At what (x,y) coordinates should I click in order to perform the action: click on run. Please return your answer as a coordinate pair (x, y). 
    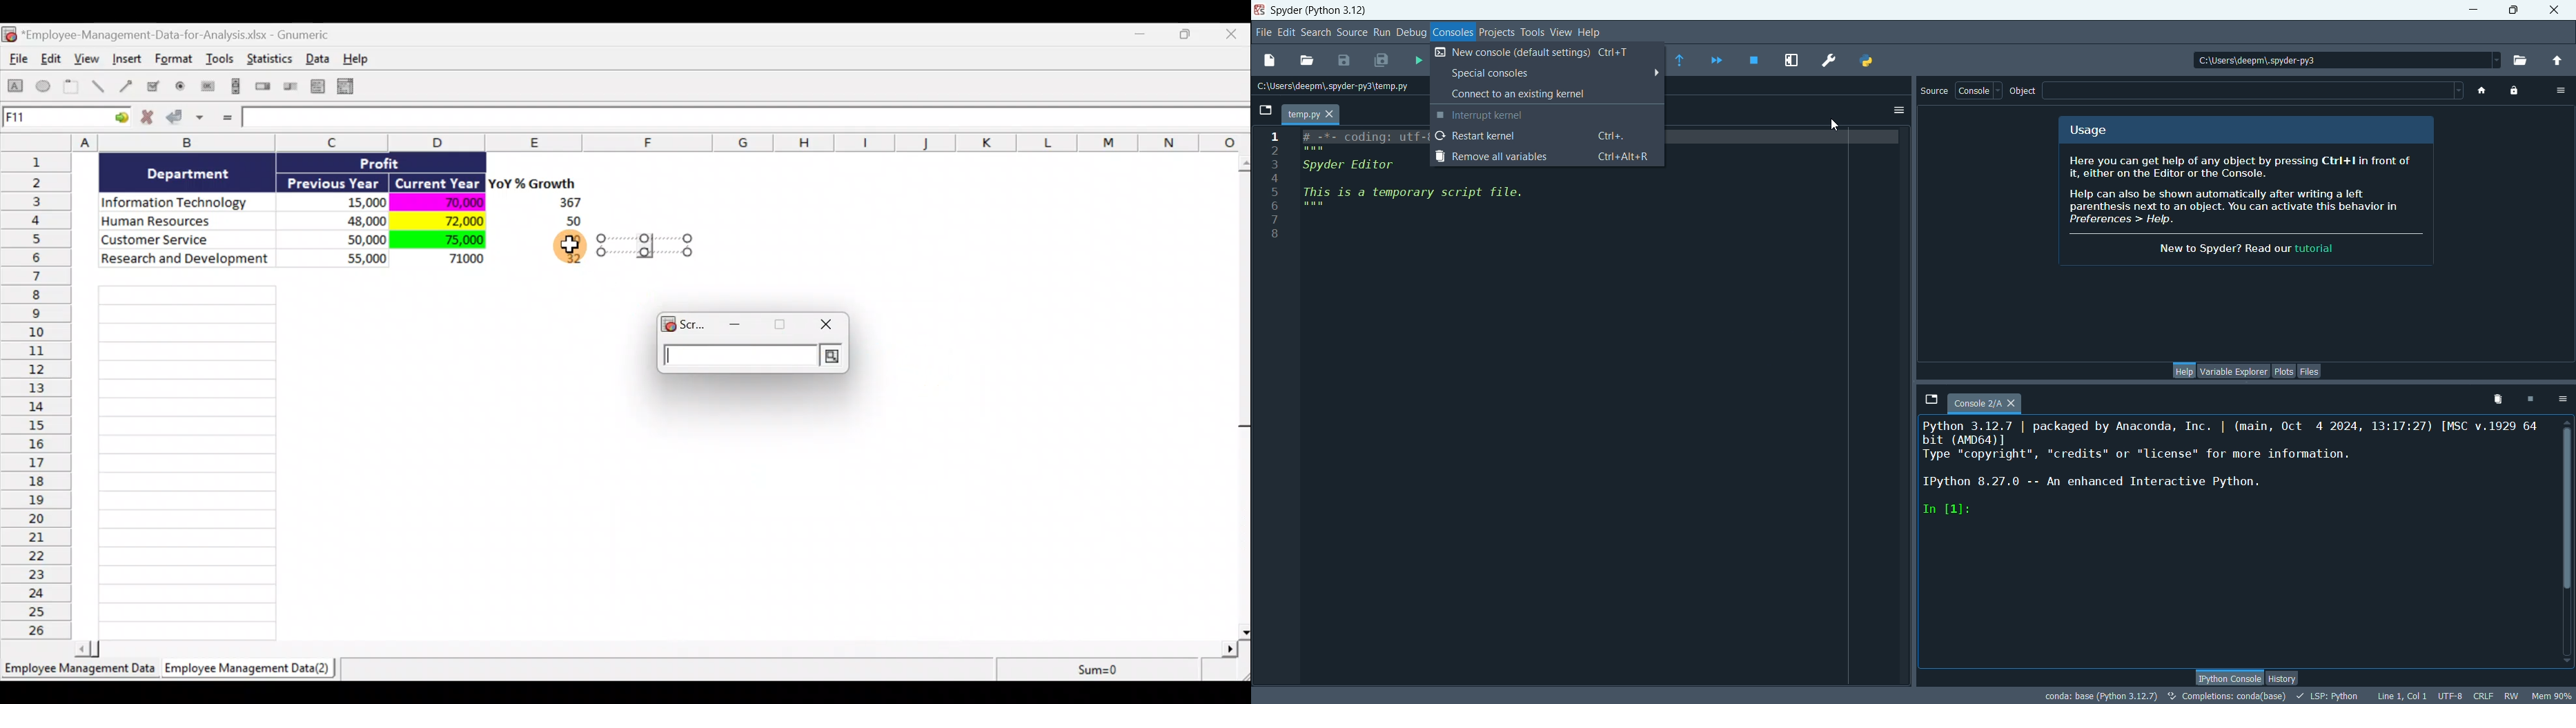
    Looking at the image, I should click on (1382, 33).